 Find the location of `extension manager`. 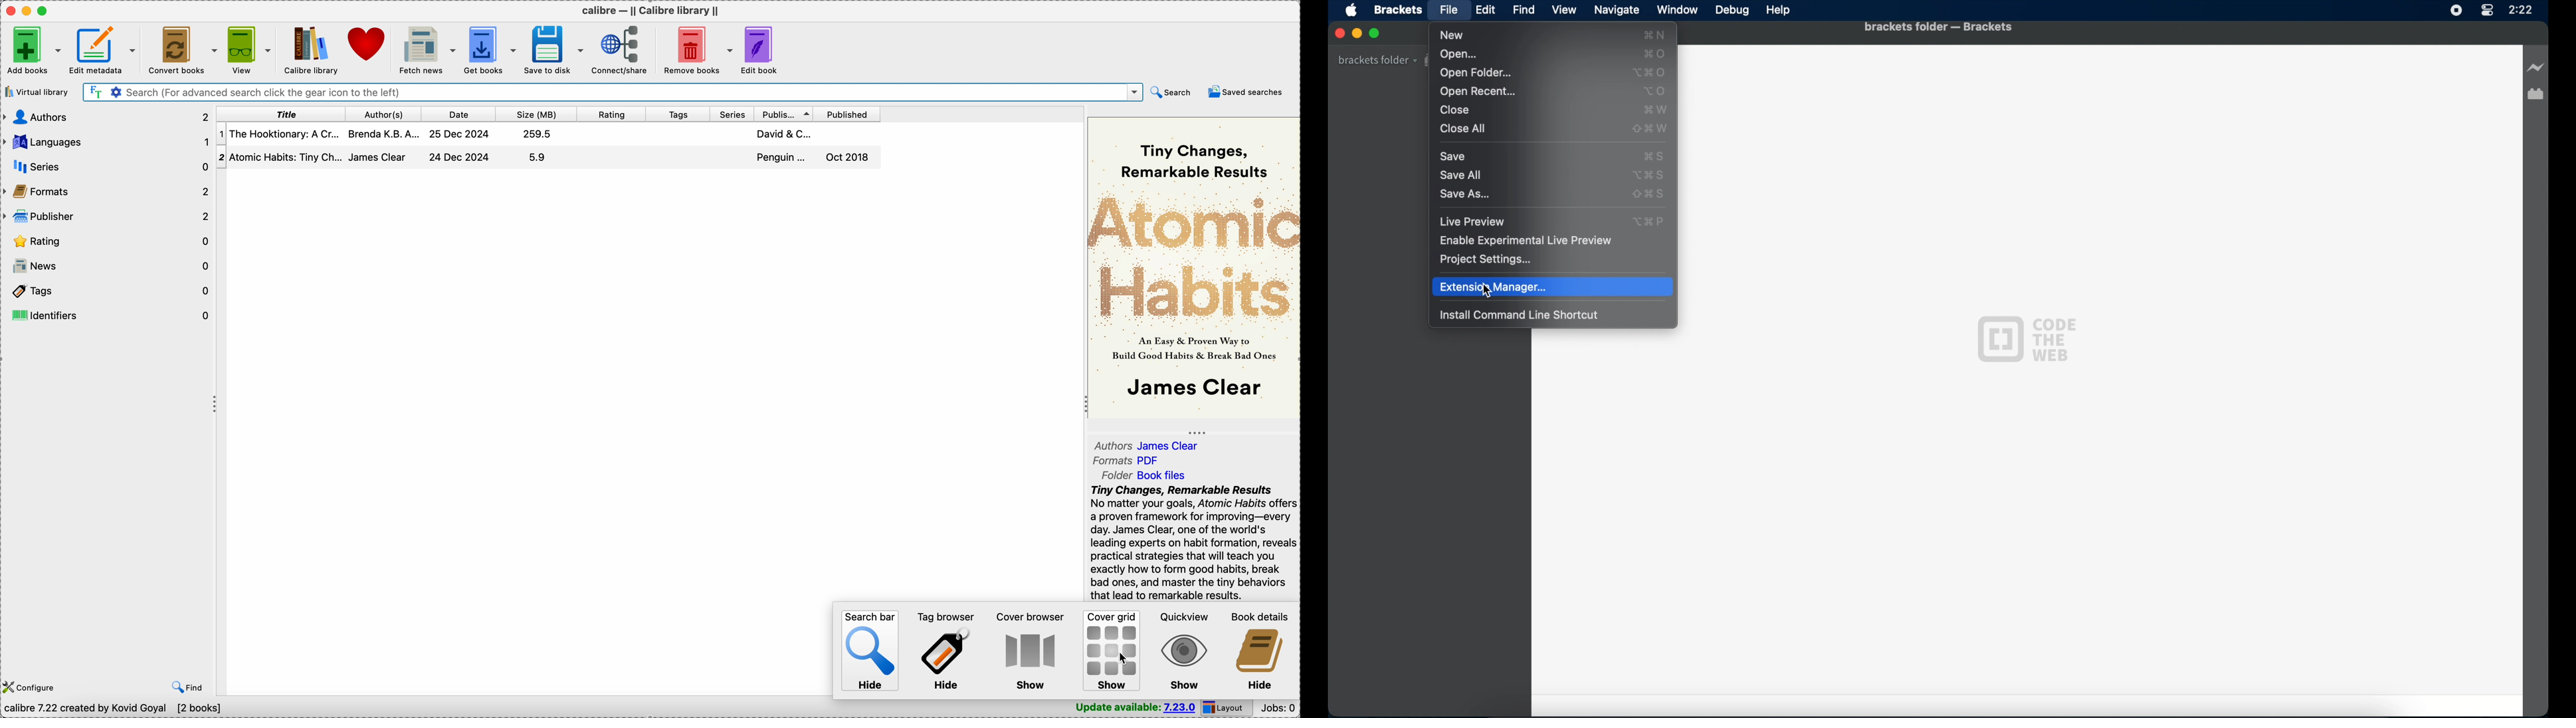

extension manager is located at coordinates (1552, 287).